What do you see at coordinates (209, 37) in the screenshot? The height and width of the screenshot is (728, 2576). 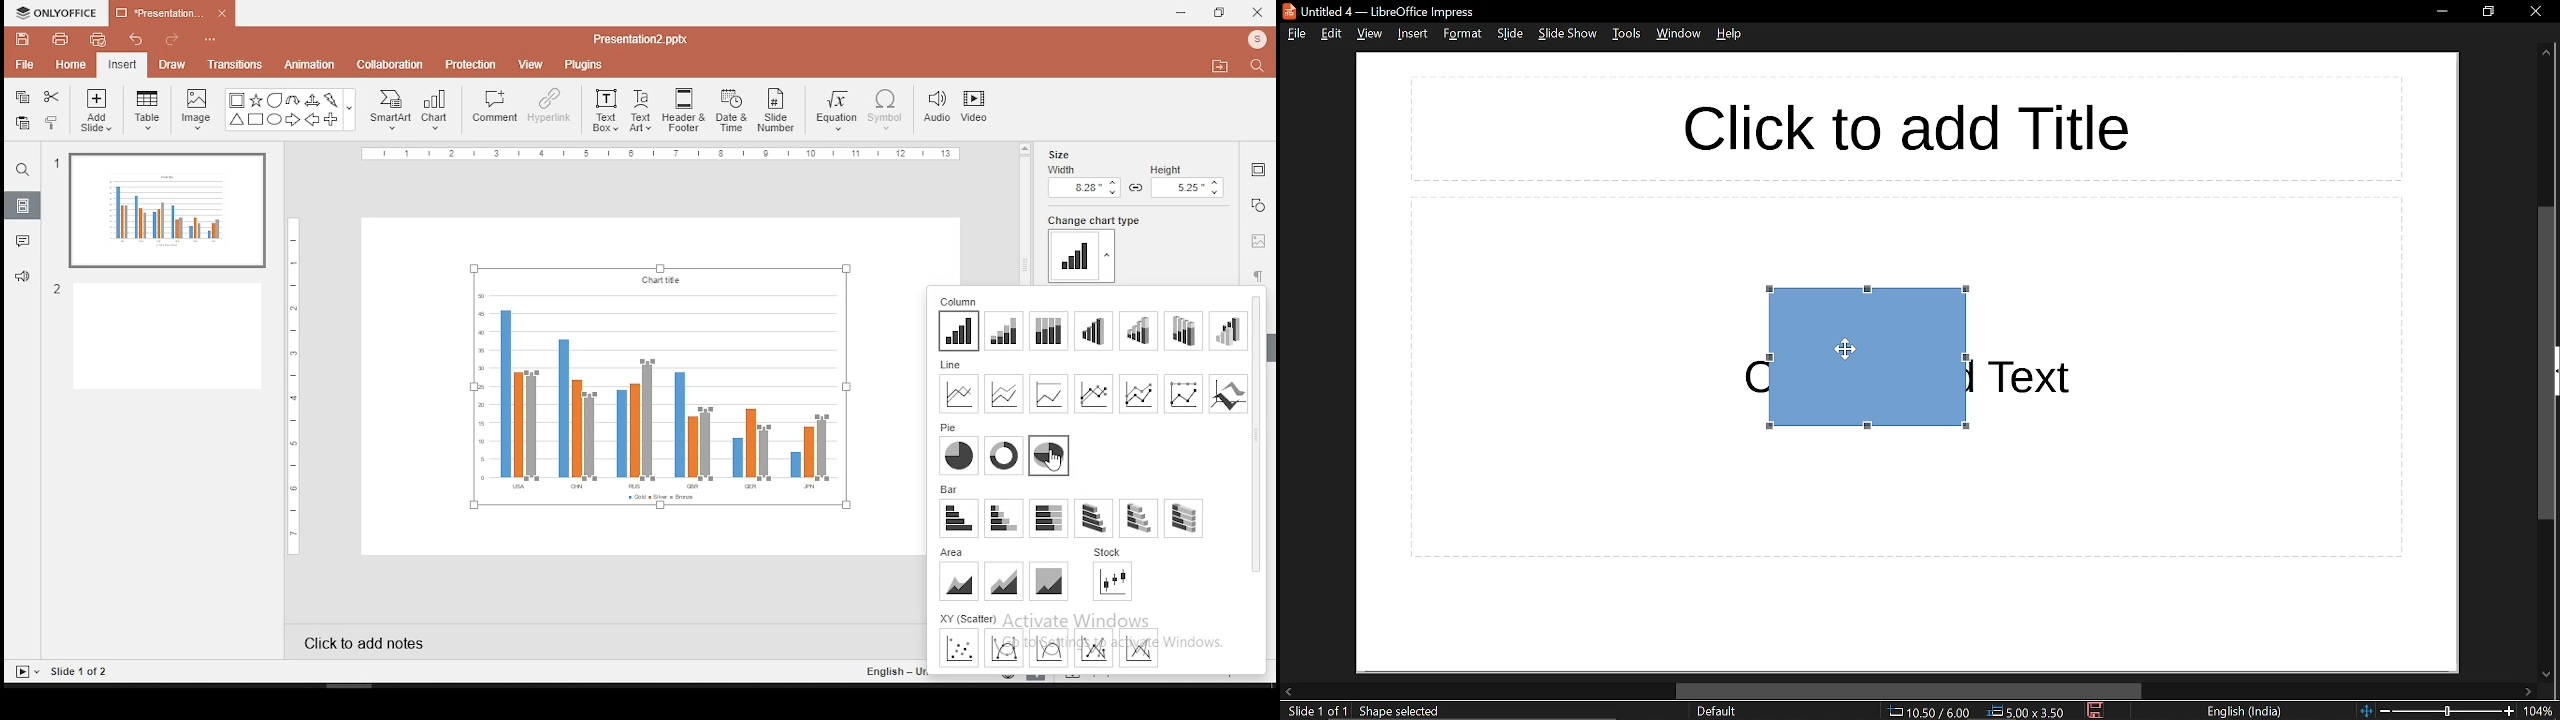 I see `more options` at bounding box center [209, 37].